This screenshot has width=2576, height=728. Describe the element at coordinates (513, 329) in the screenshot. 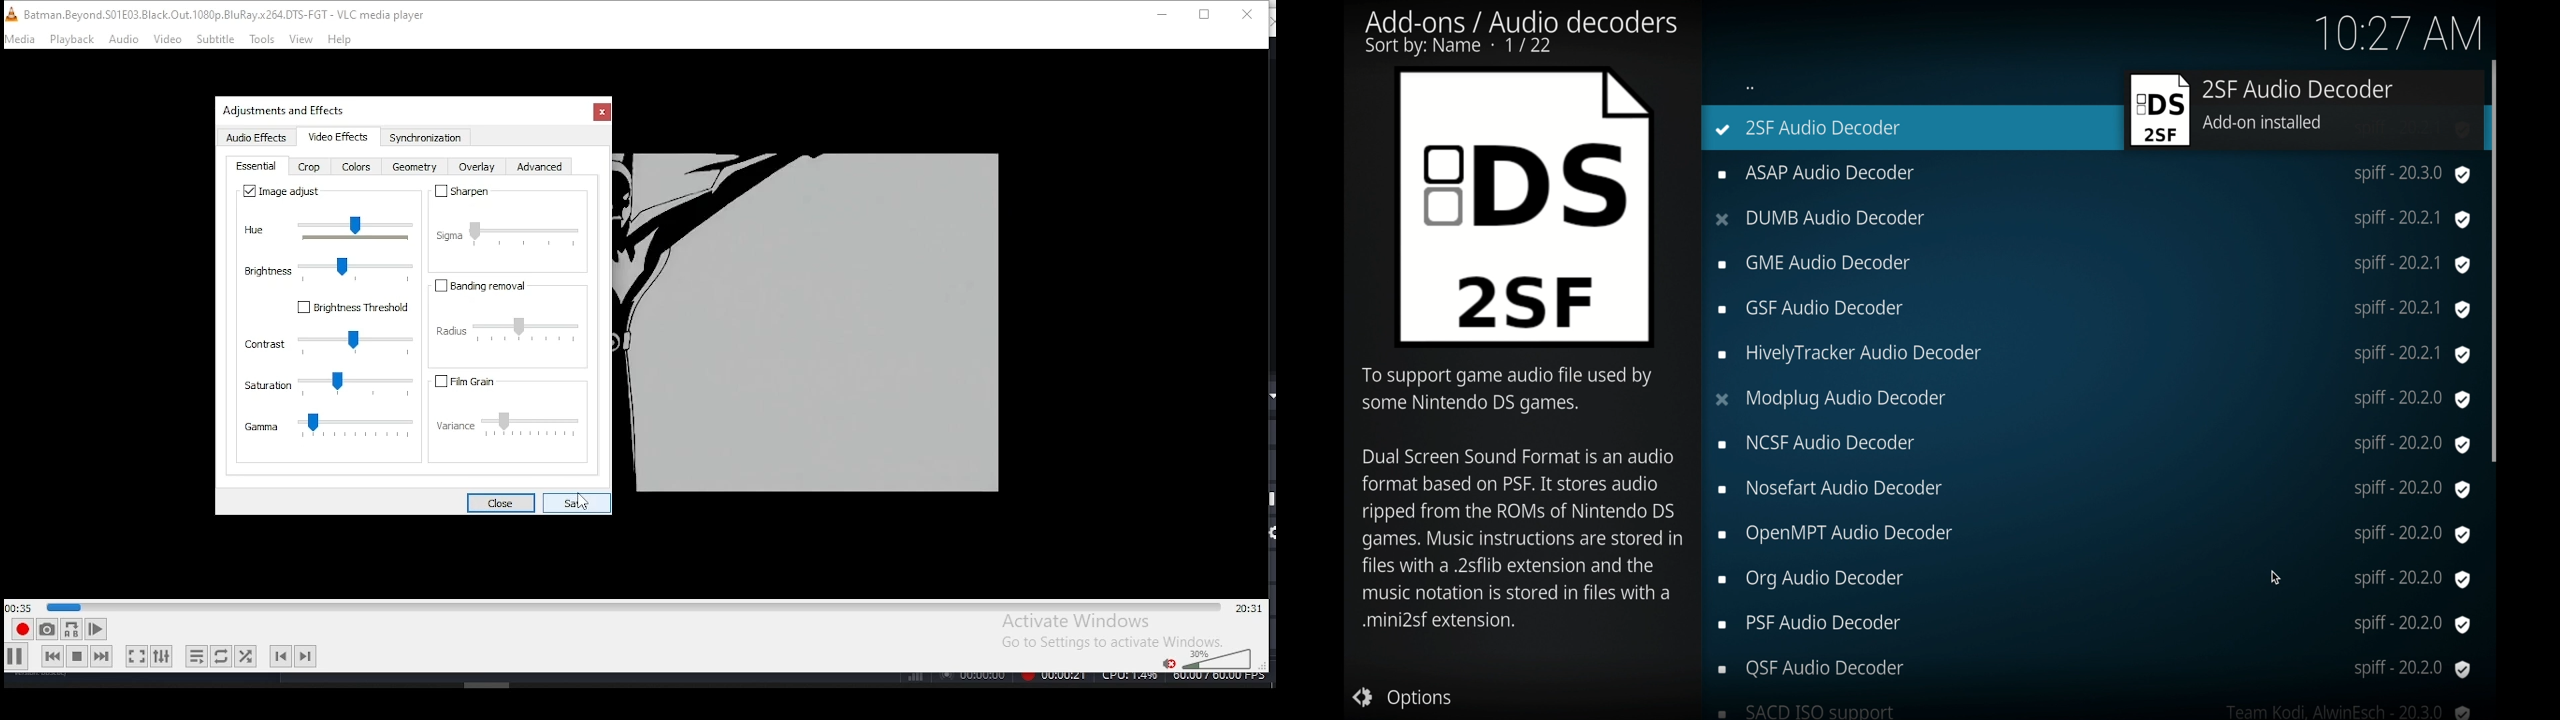

I see `radius settings slider` at that location.